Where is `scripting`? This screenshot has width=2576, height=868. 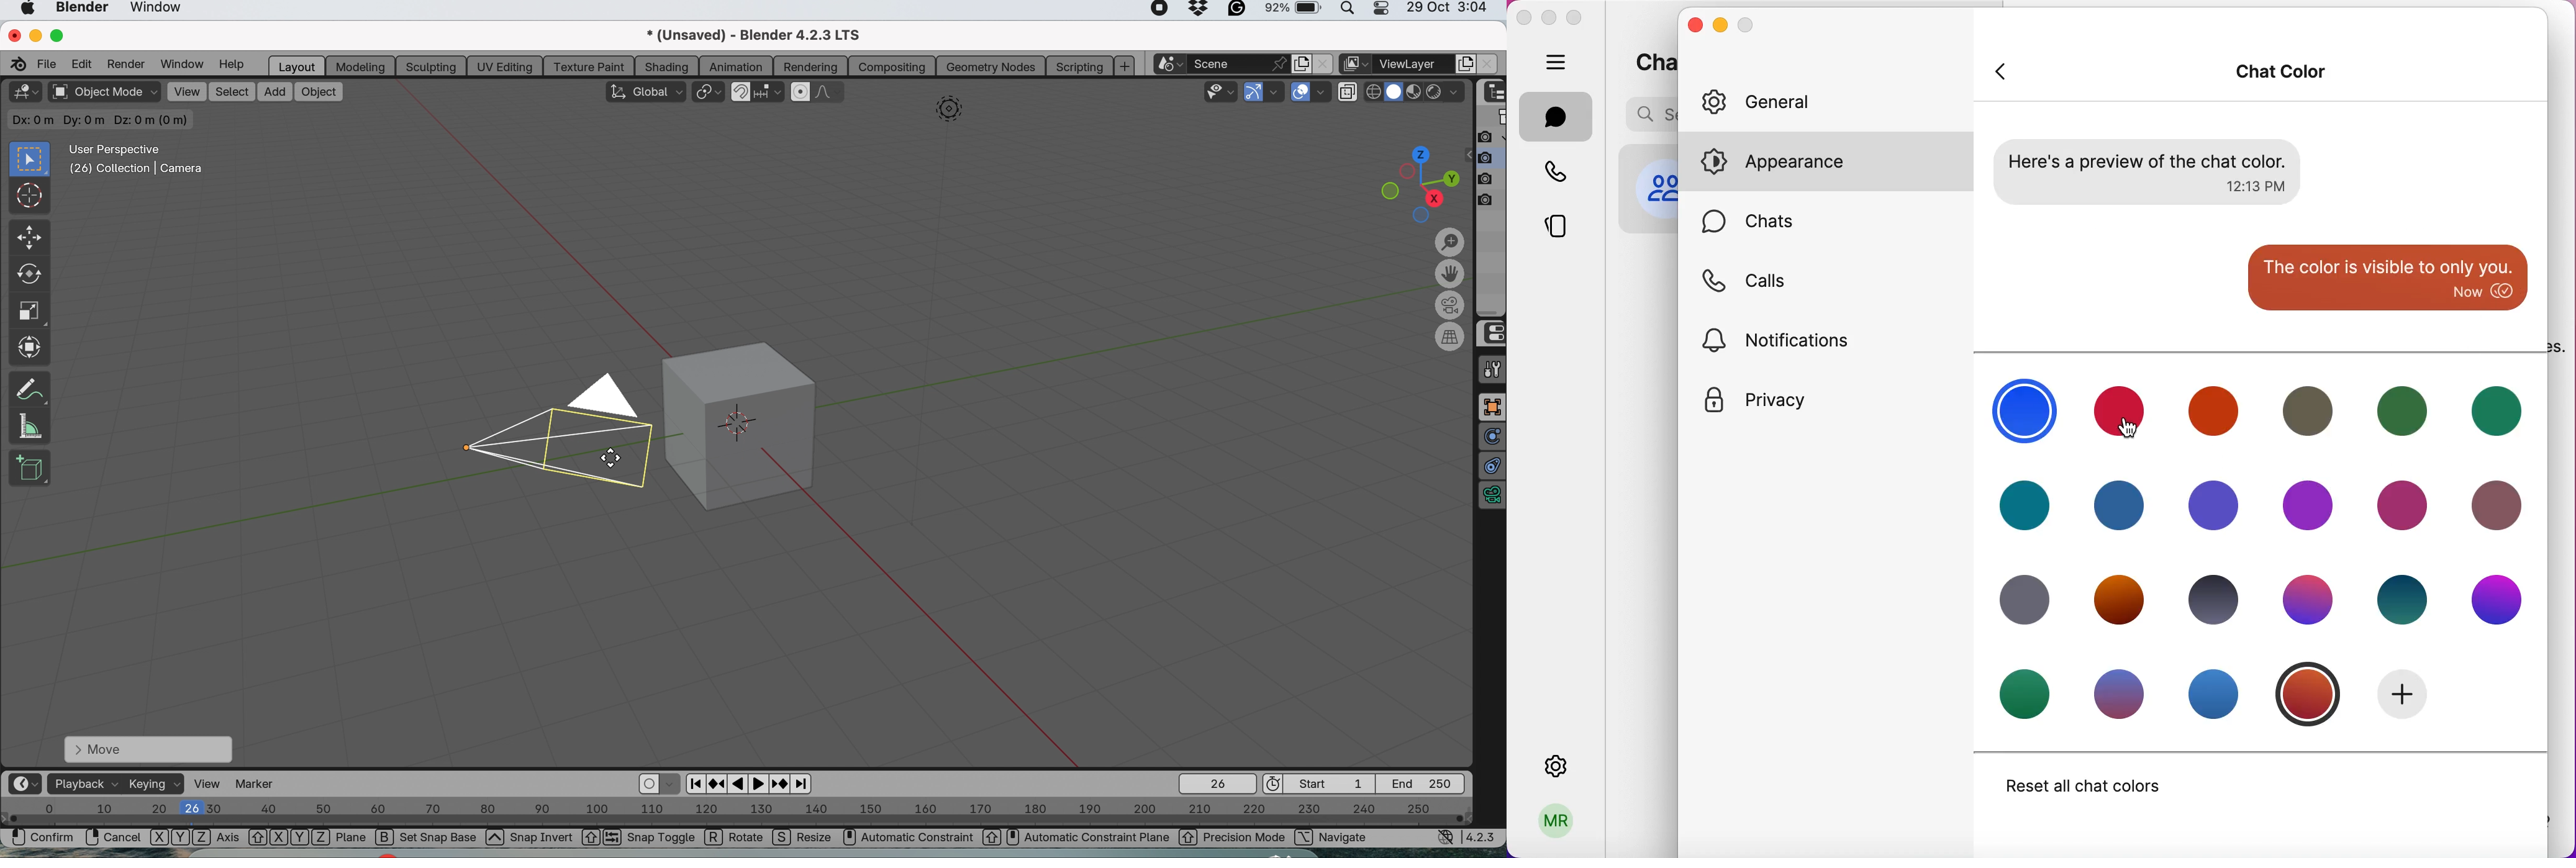
scripting is located at coordinates (1078, 65).